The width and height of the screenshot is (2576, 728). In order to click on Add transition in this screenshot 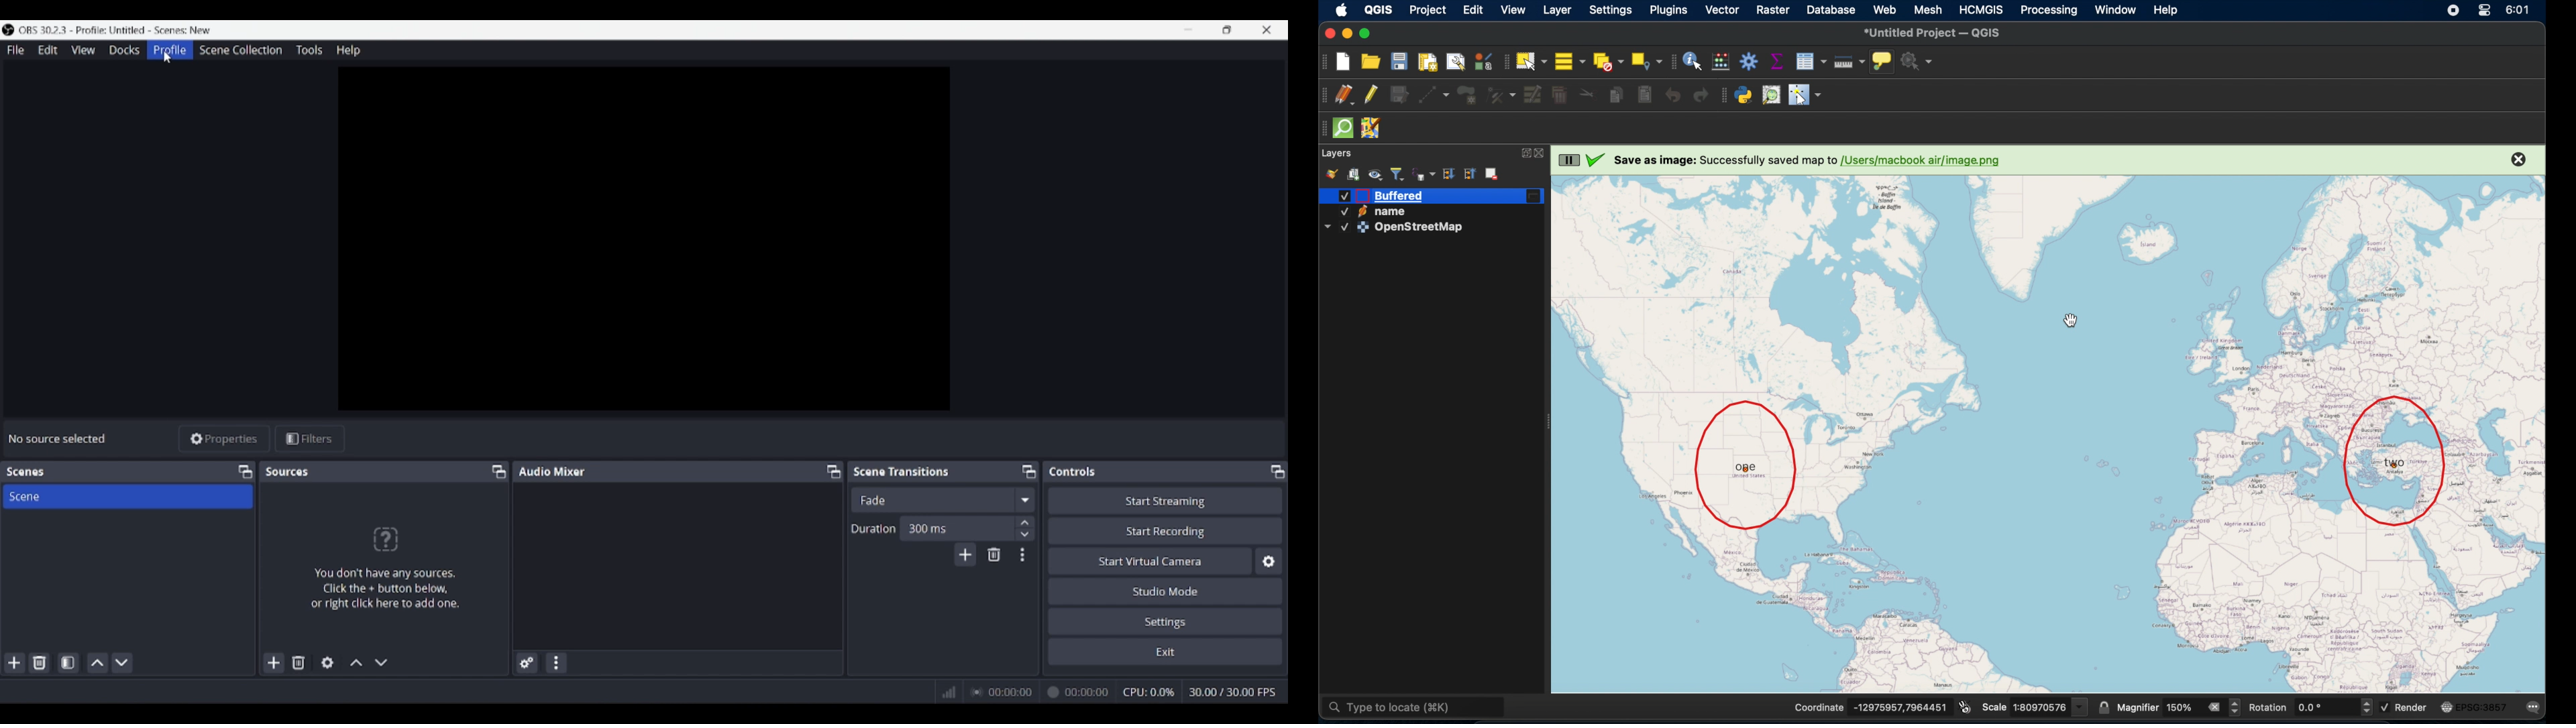, I will do `click(965, 554)`.